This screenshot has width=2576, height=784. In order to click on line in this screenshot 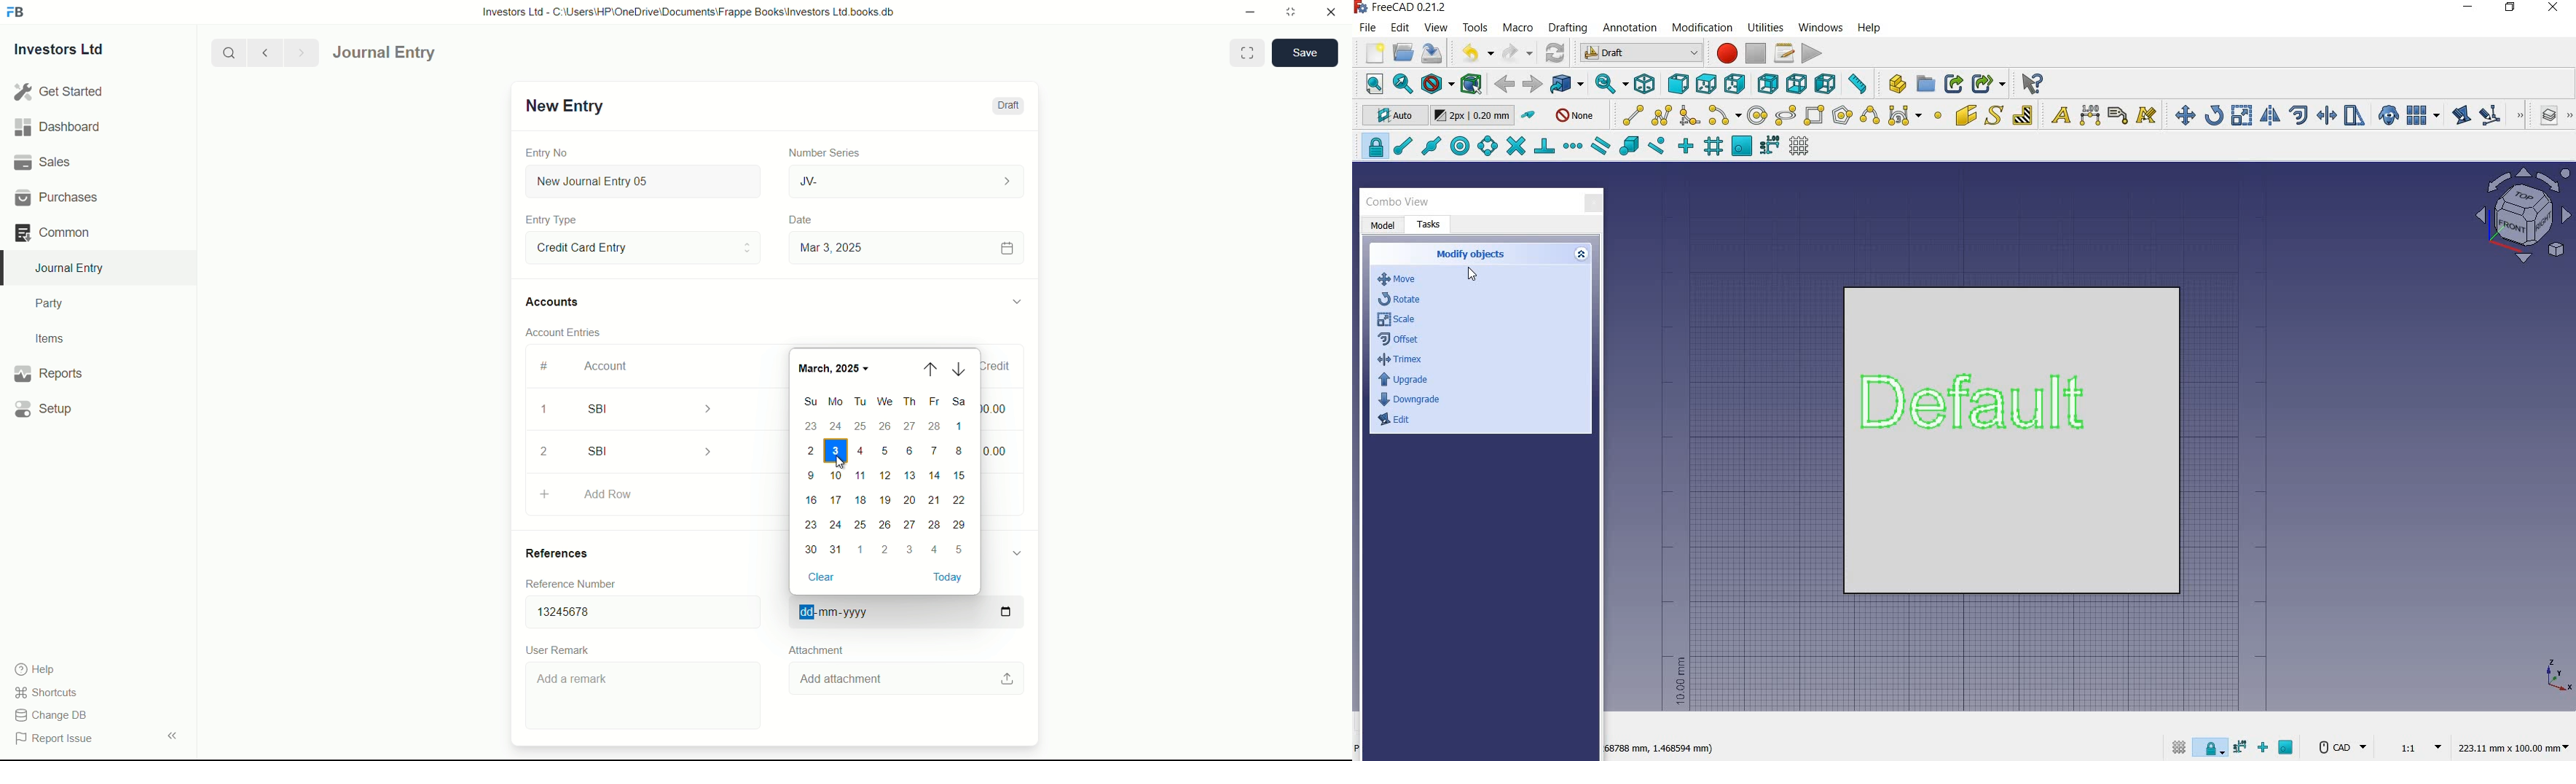, I will do `click(1629, 114)`.